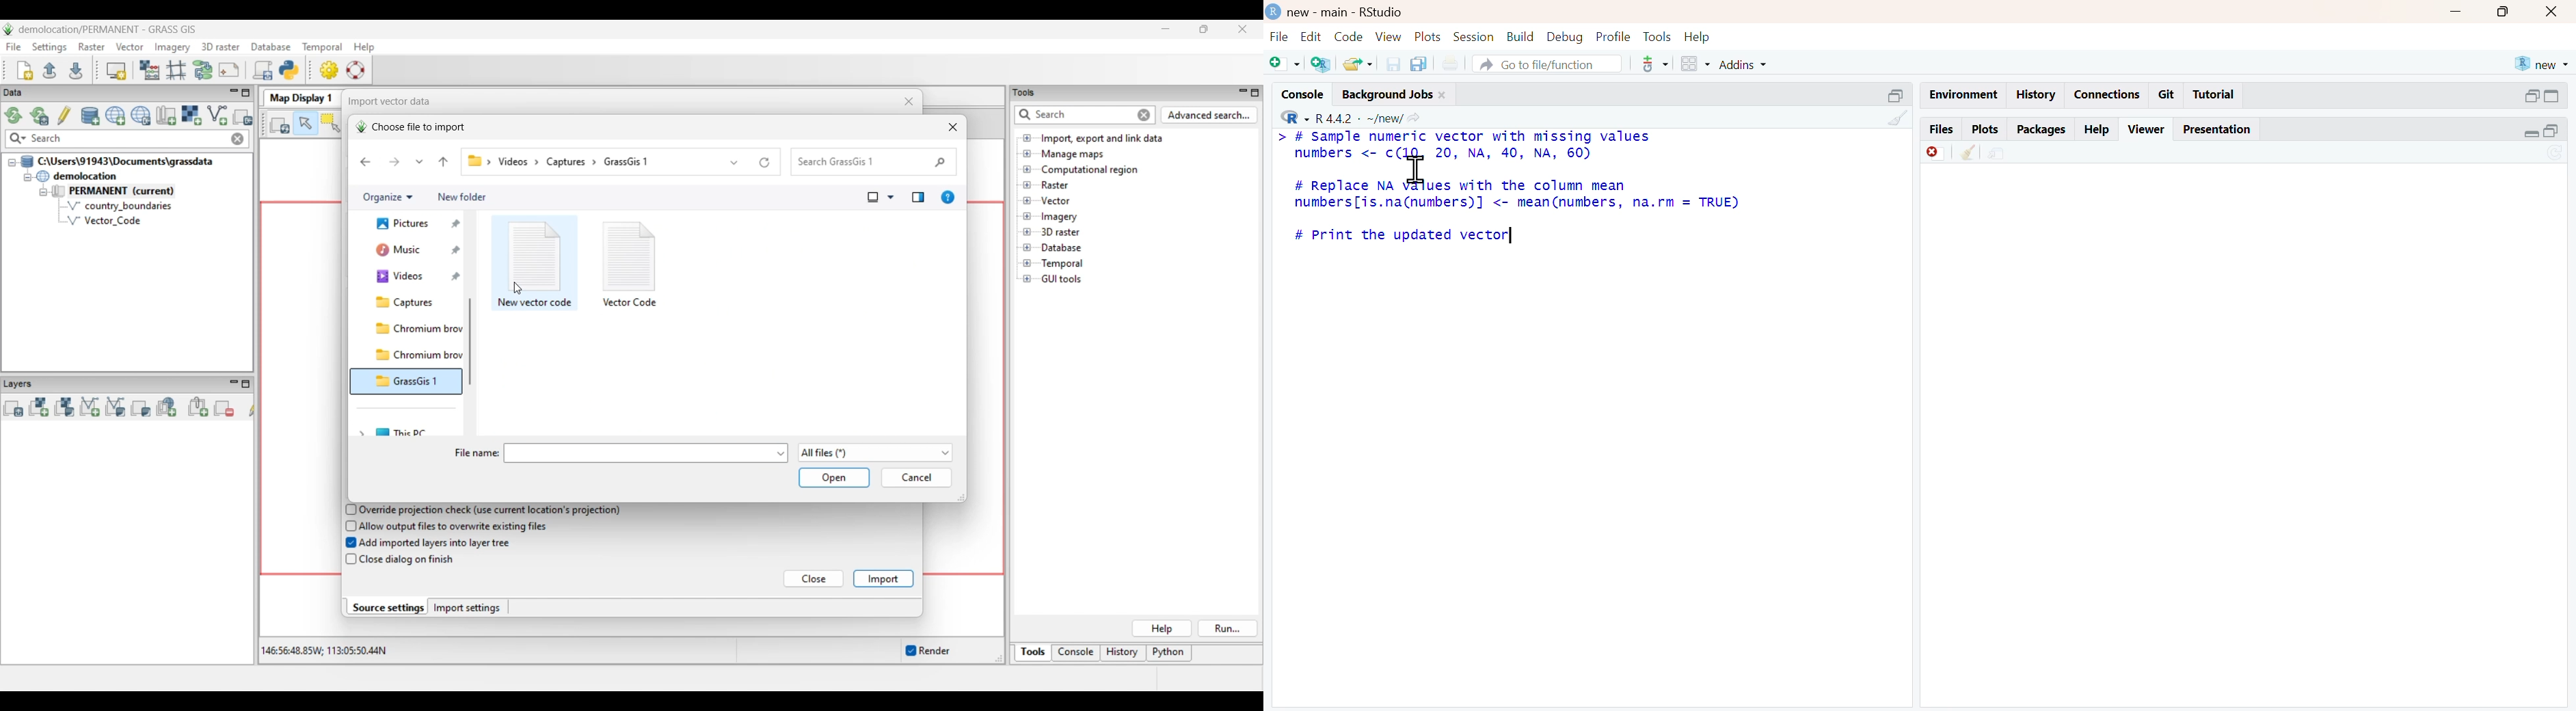 This screenshot has height=728, width=2576. I want to click on logo, so click(1274, 12).